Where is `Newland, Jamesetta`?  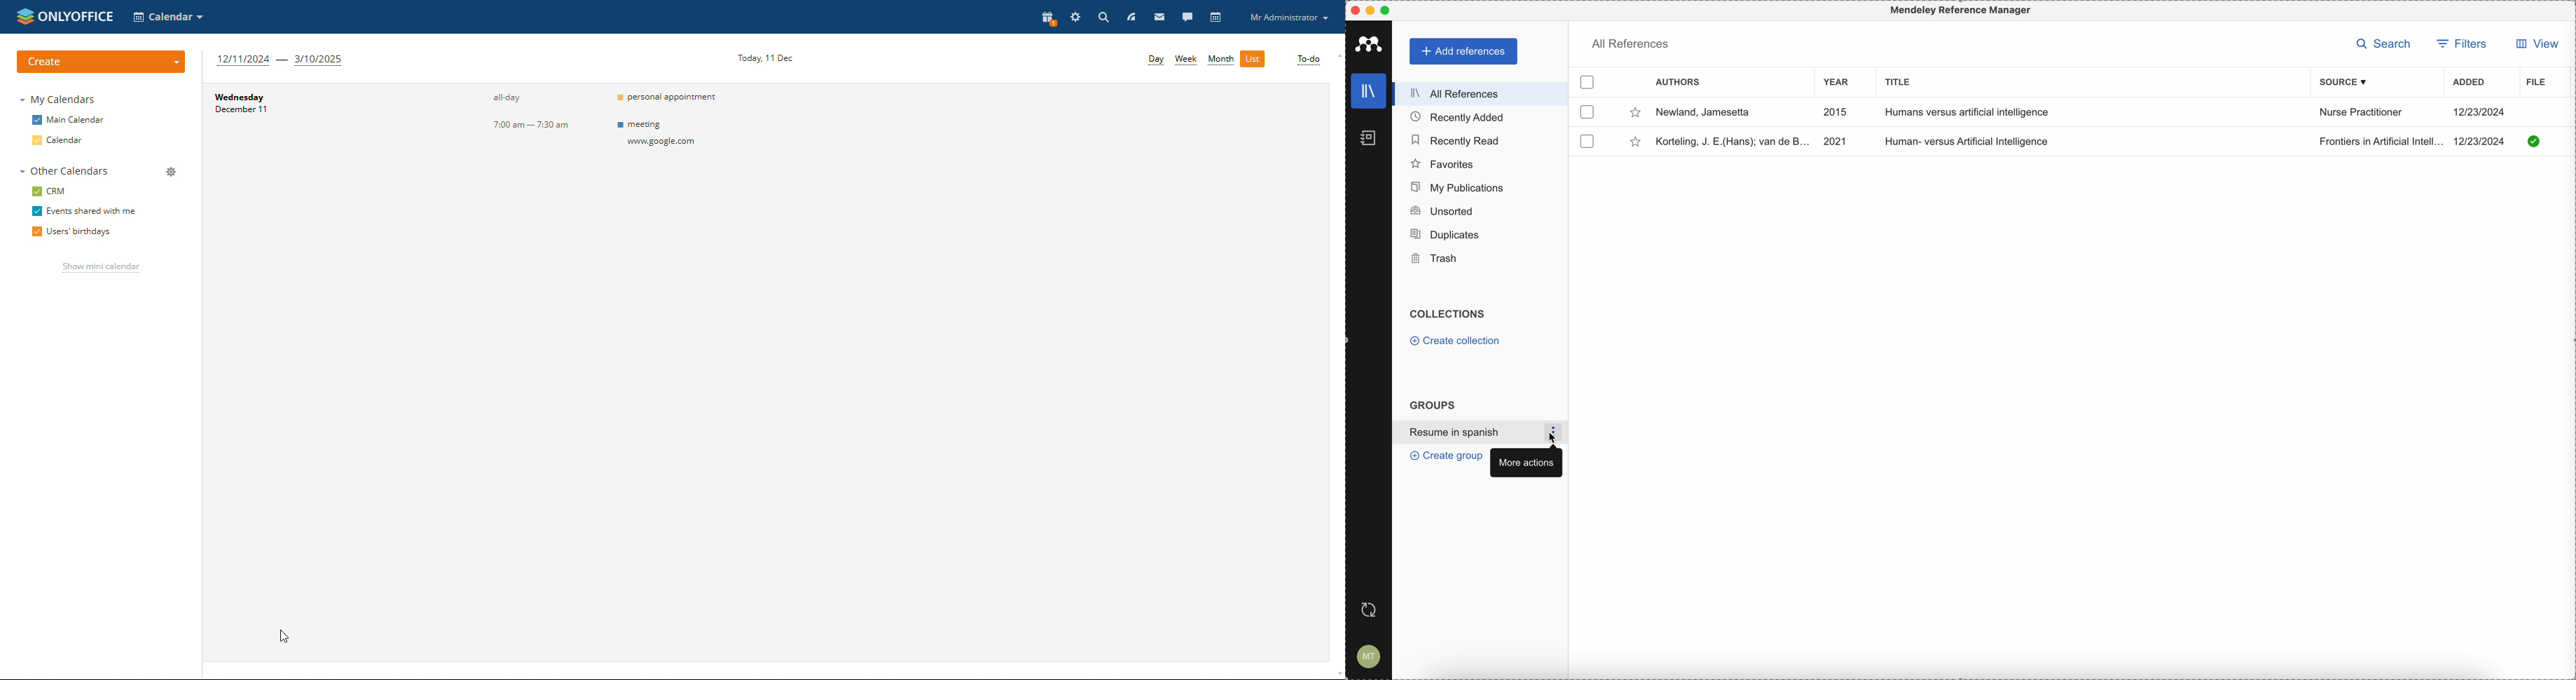 Newland, Jamesetta is located at coordinates (1723, 113).